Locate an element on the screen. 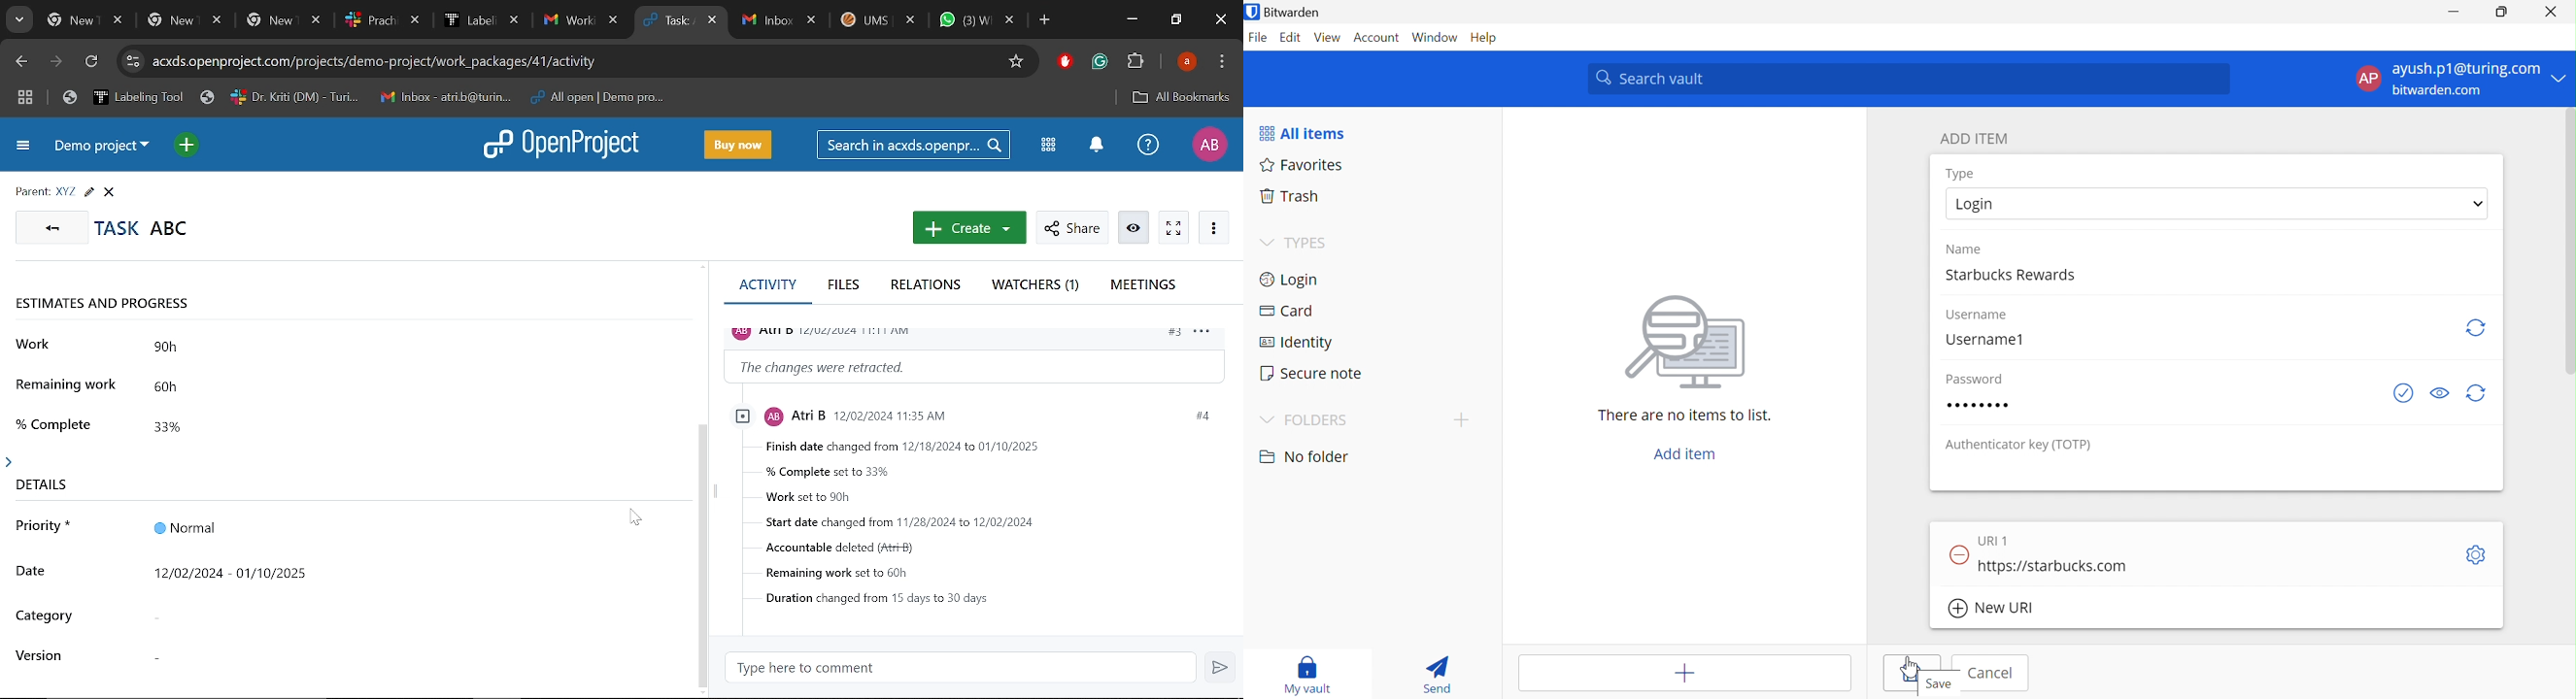 This screenshot has height=700, width=2576. remaining work is located at coordinates (69, 388).